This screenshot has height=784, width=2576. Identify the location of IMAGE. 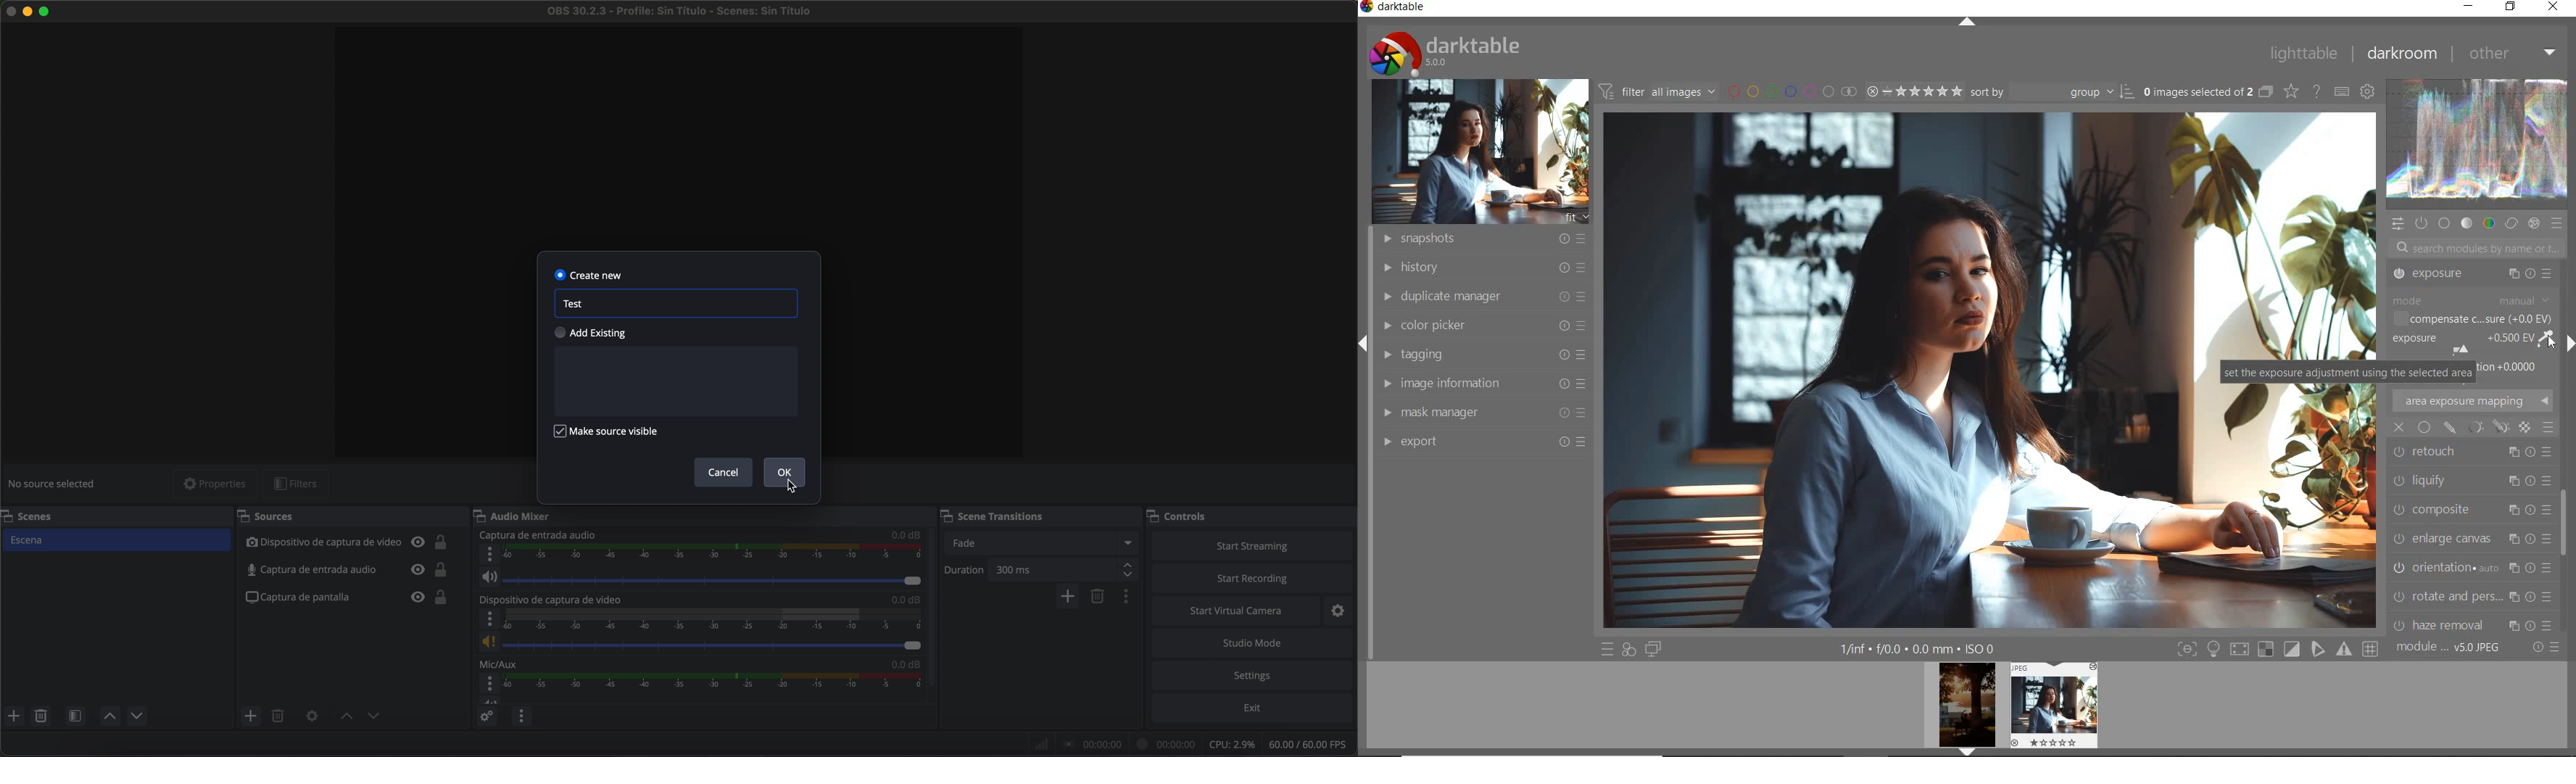
(1477, 151).